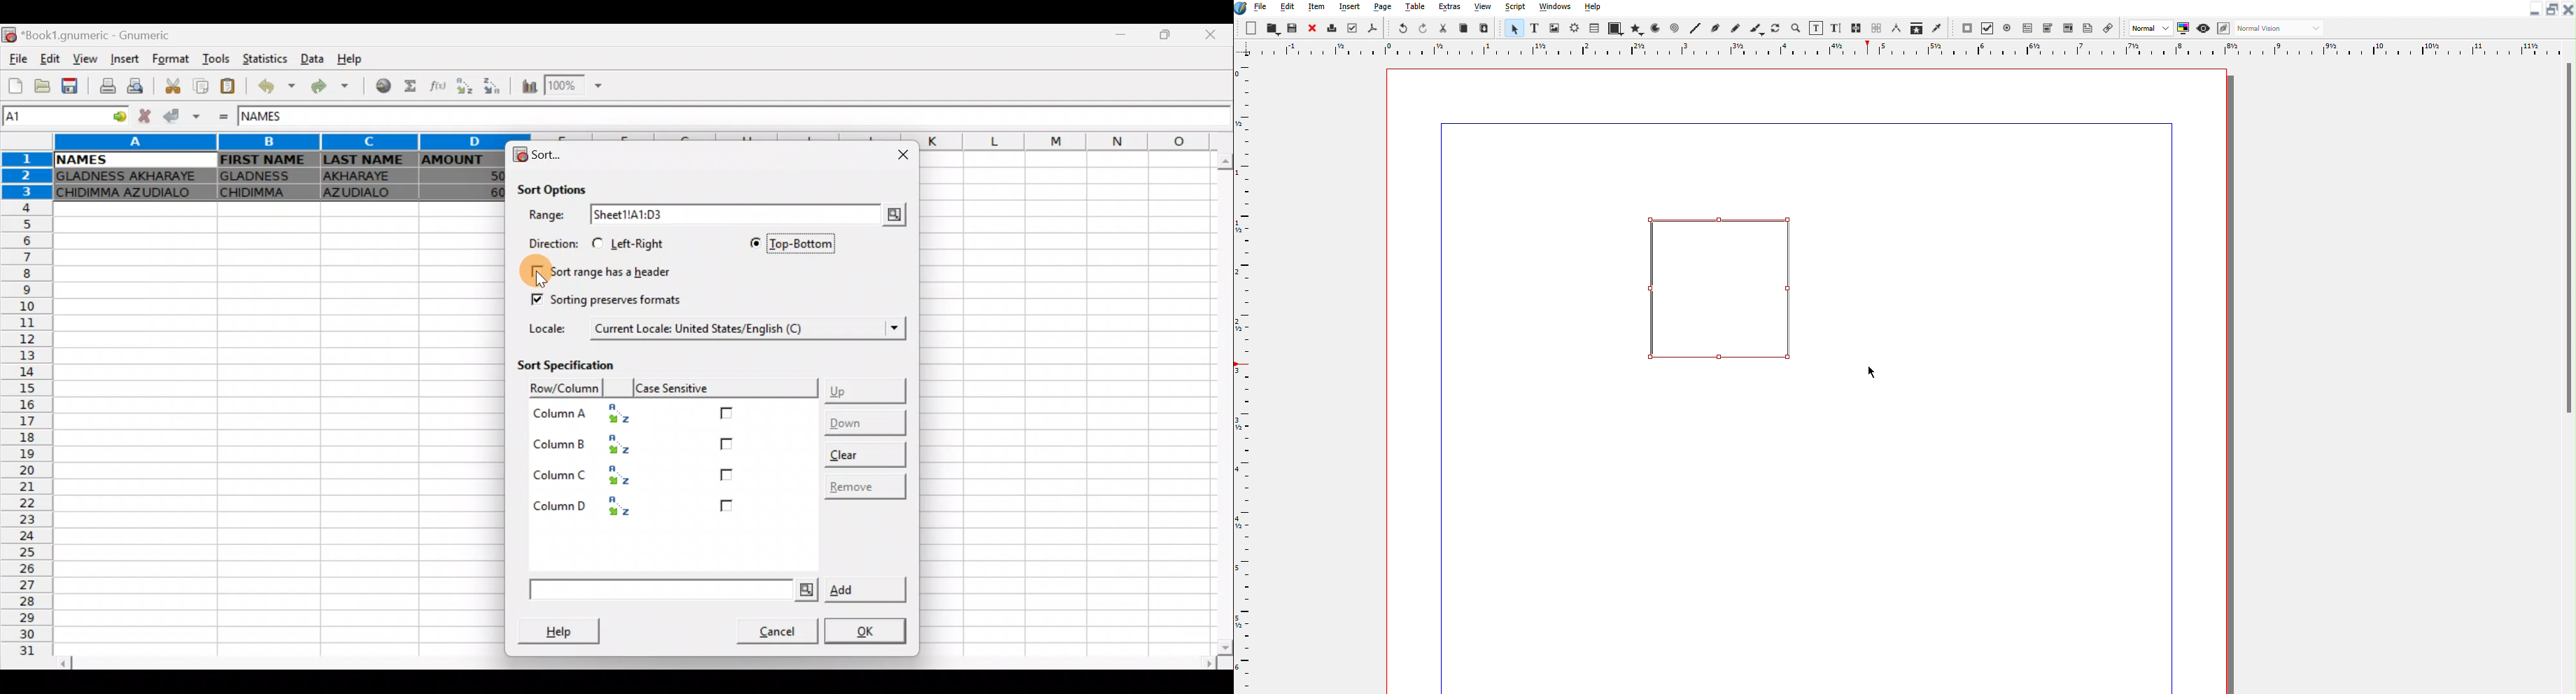 This screenshot has height=700, width=2576. Describe the element at coordinates (266, 60) in the screenshot. I see `Statistics` at that location.